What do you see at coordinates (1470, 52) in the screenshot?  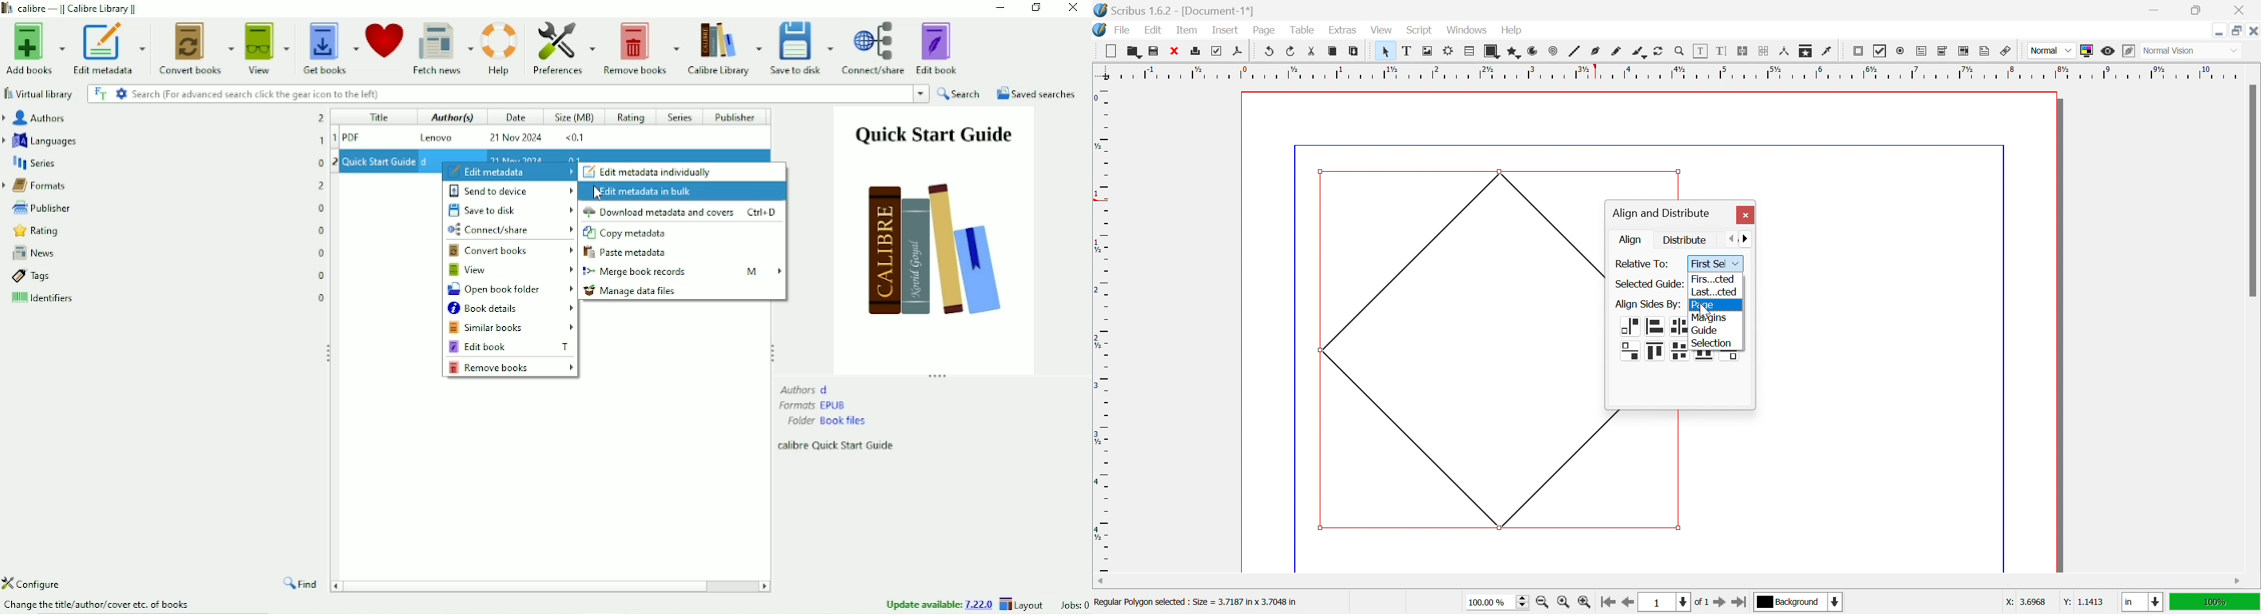 I see `Table` at bounding box center [1470, 52].